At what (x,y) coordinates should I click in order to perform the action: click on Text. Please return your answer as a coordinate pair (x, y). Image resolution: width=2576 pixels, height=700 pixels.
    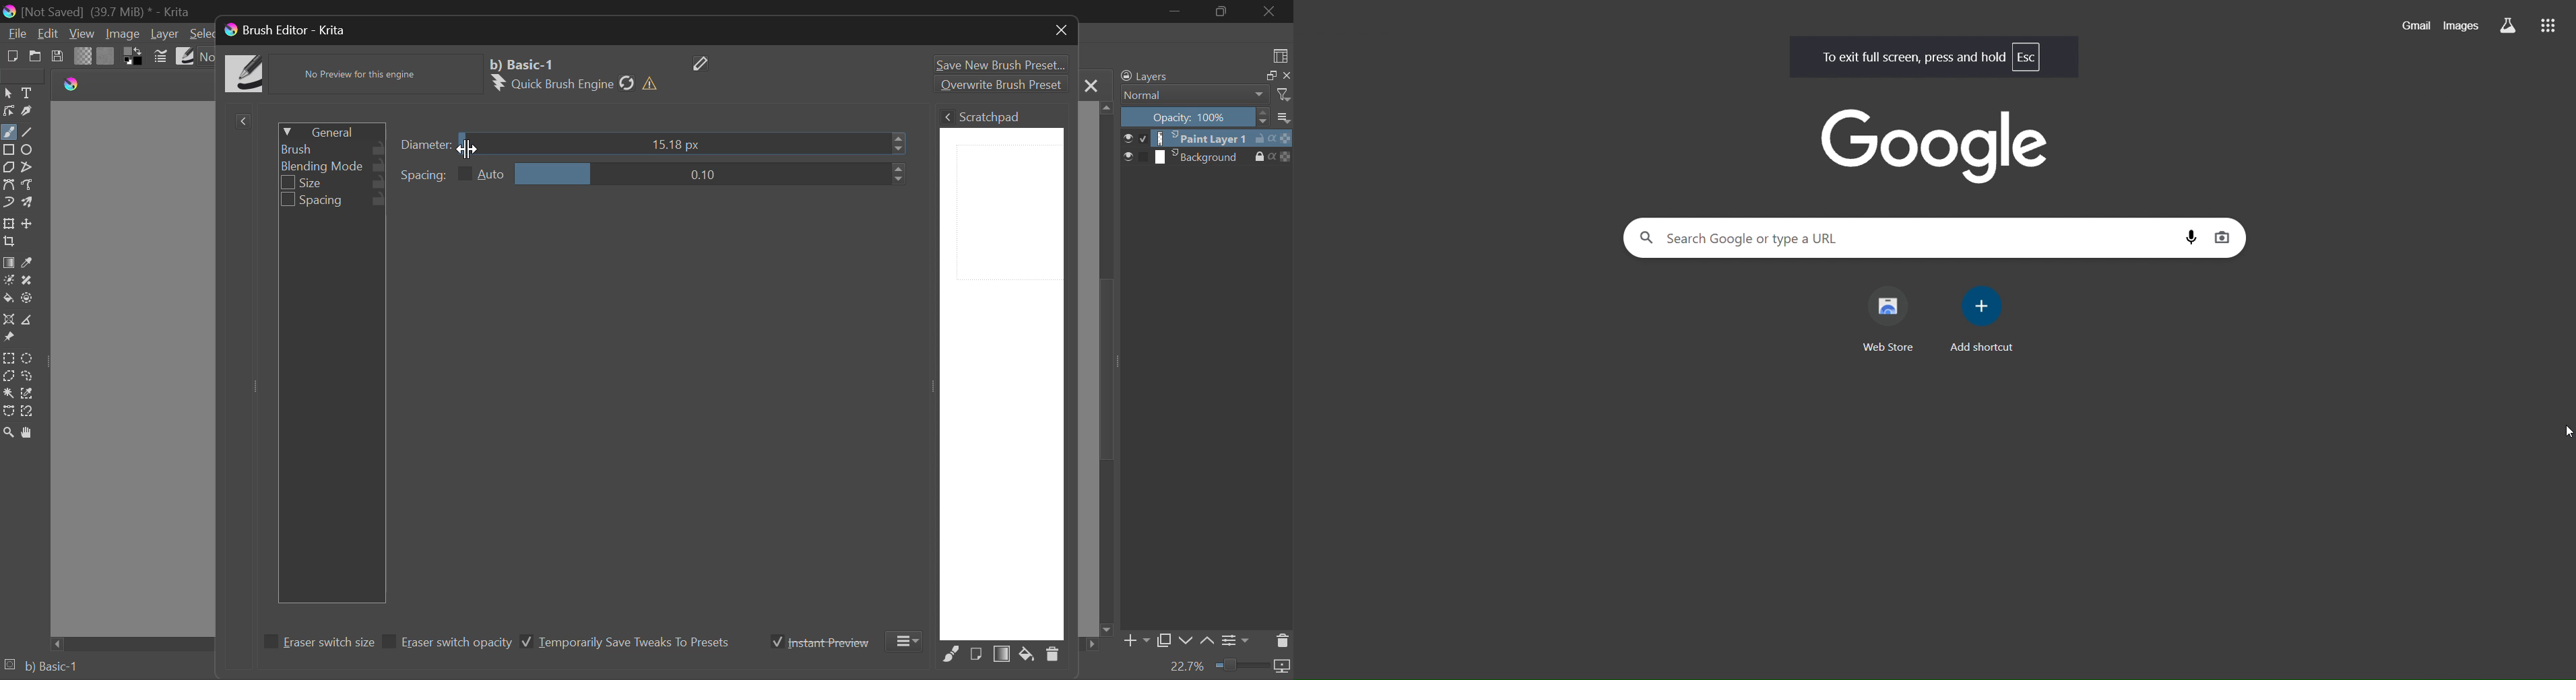
    Looking at the image, I should click on (27, 94).